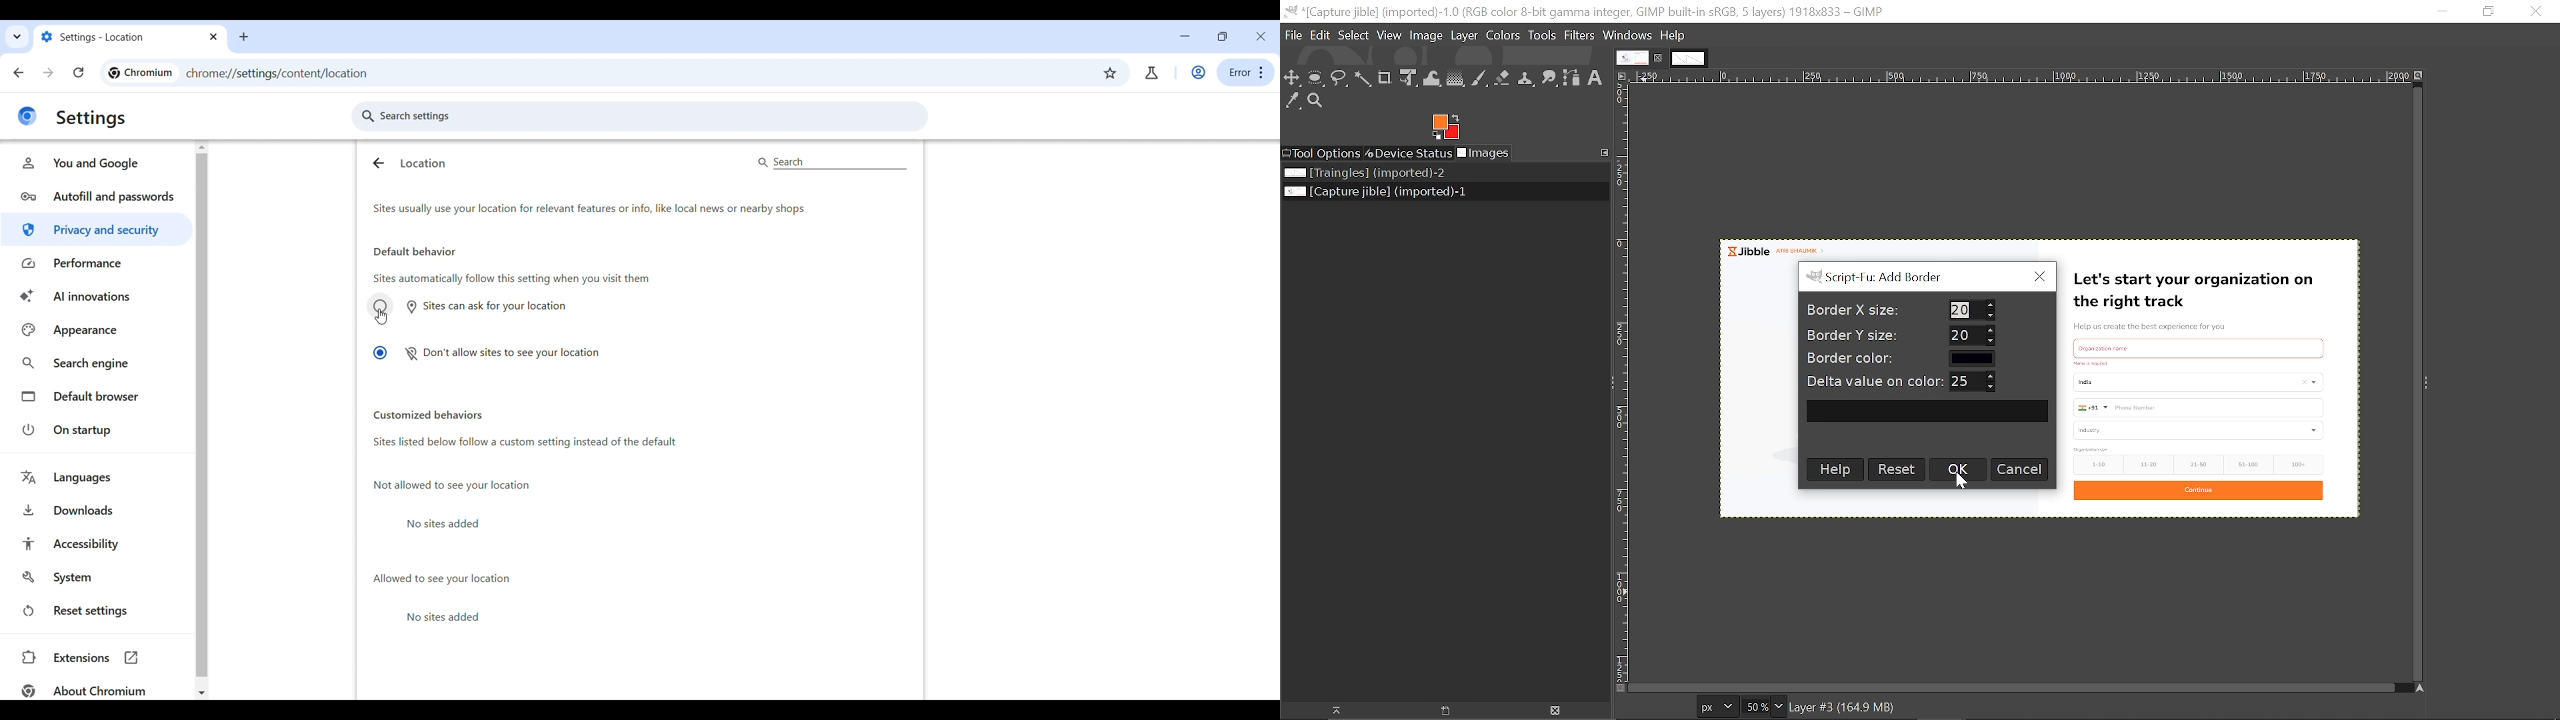 The height and width of the screenshot is (728, 2576). I want to click on Search engine, so click(97, 362).